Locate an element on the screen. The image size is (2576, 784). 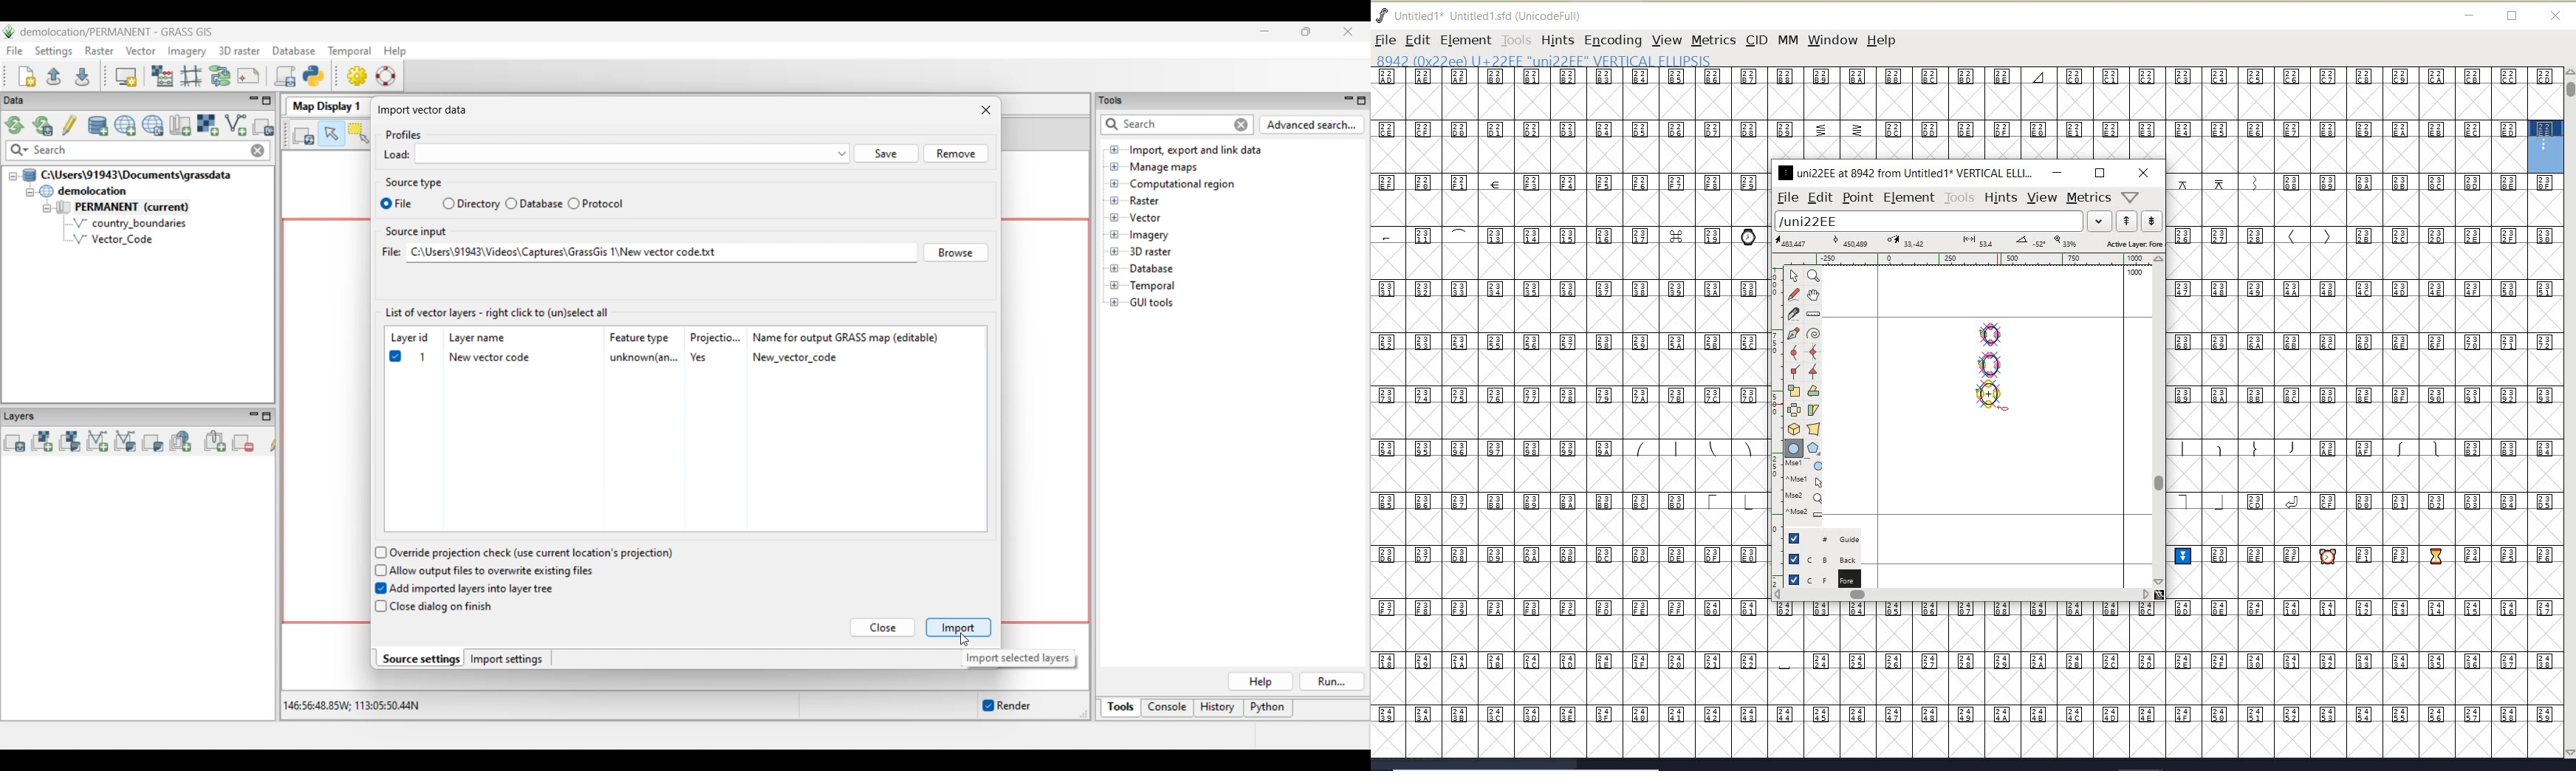
CID is located at coordinates (1755, 40).